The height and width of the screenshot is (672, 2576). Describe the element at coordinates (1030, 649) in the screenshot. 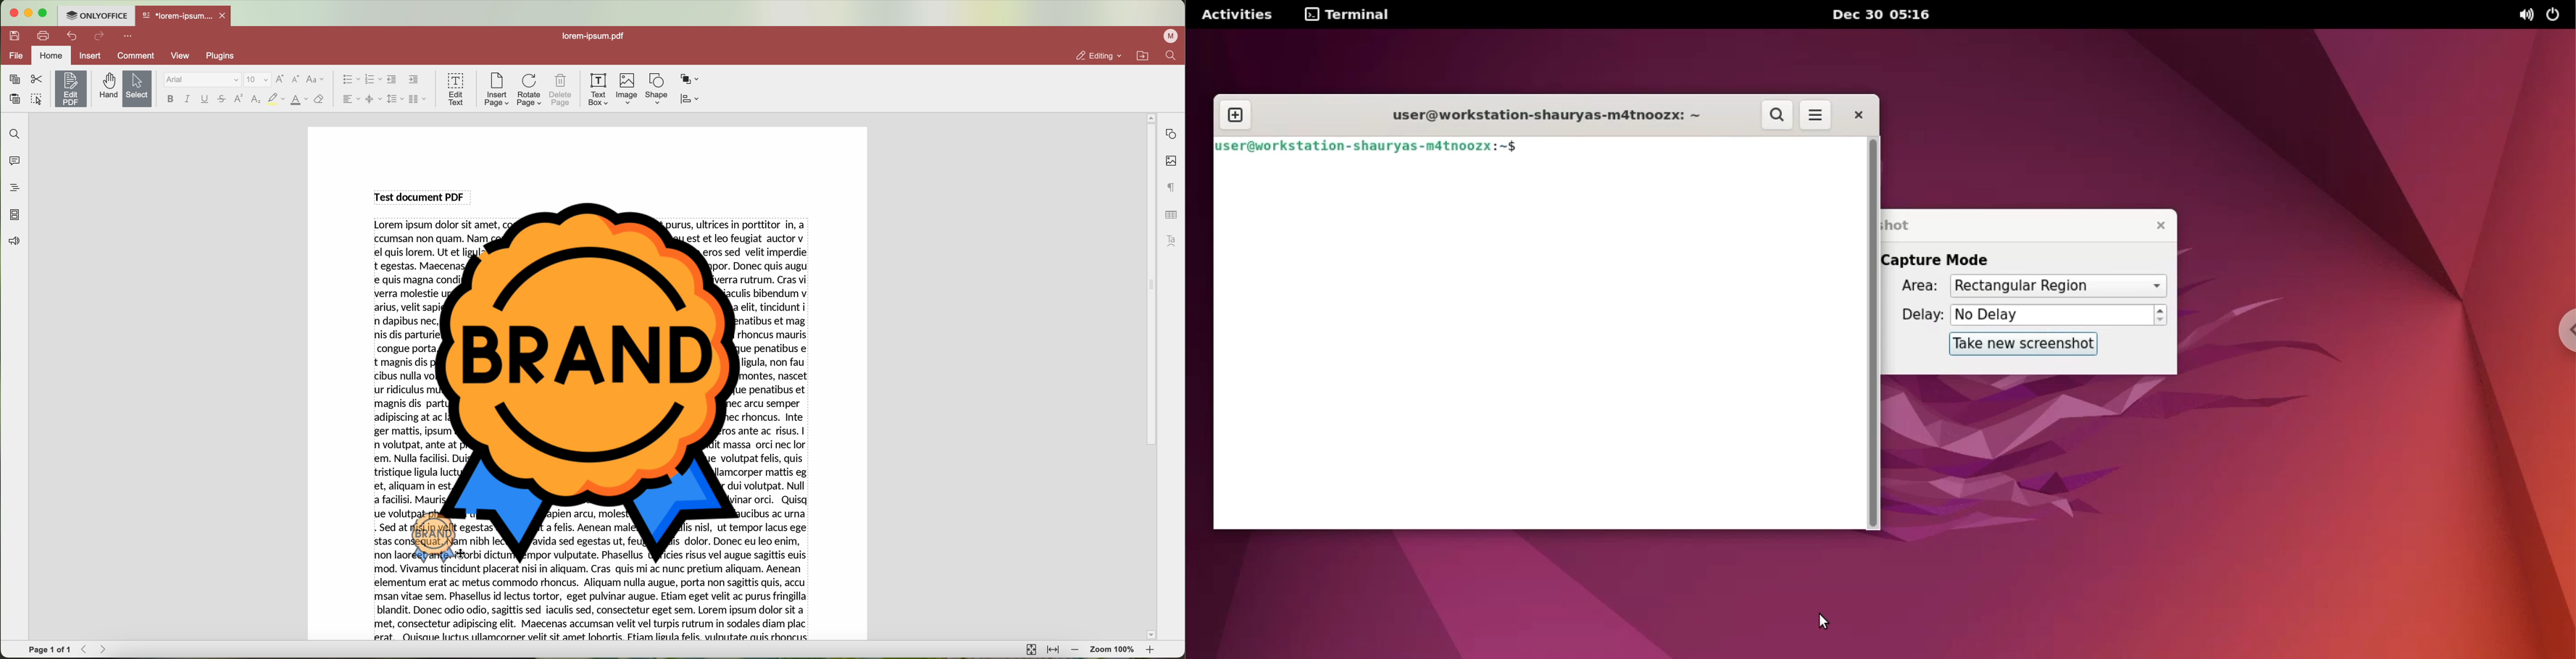

I see `fit to page` at that location.